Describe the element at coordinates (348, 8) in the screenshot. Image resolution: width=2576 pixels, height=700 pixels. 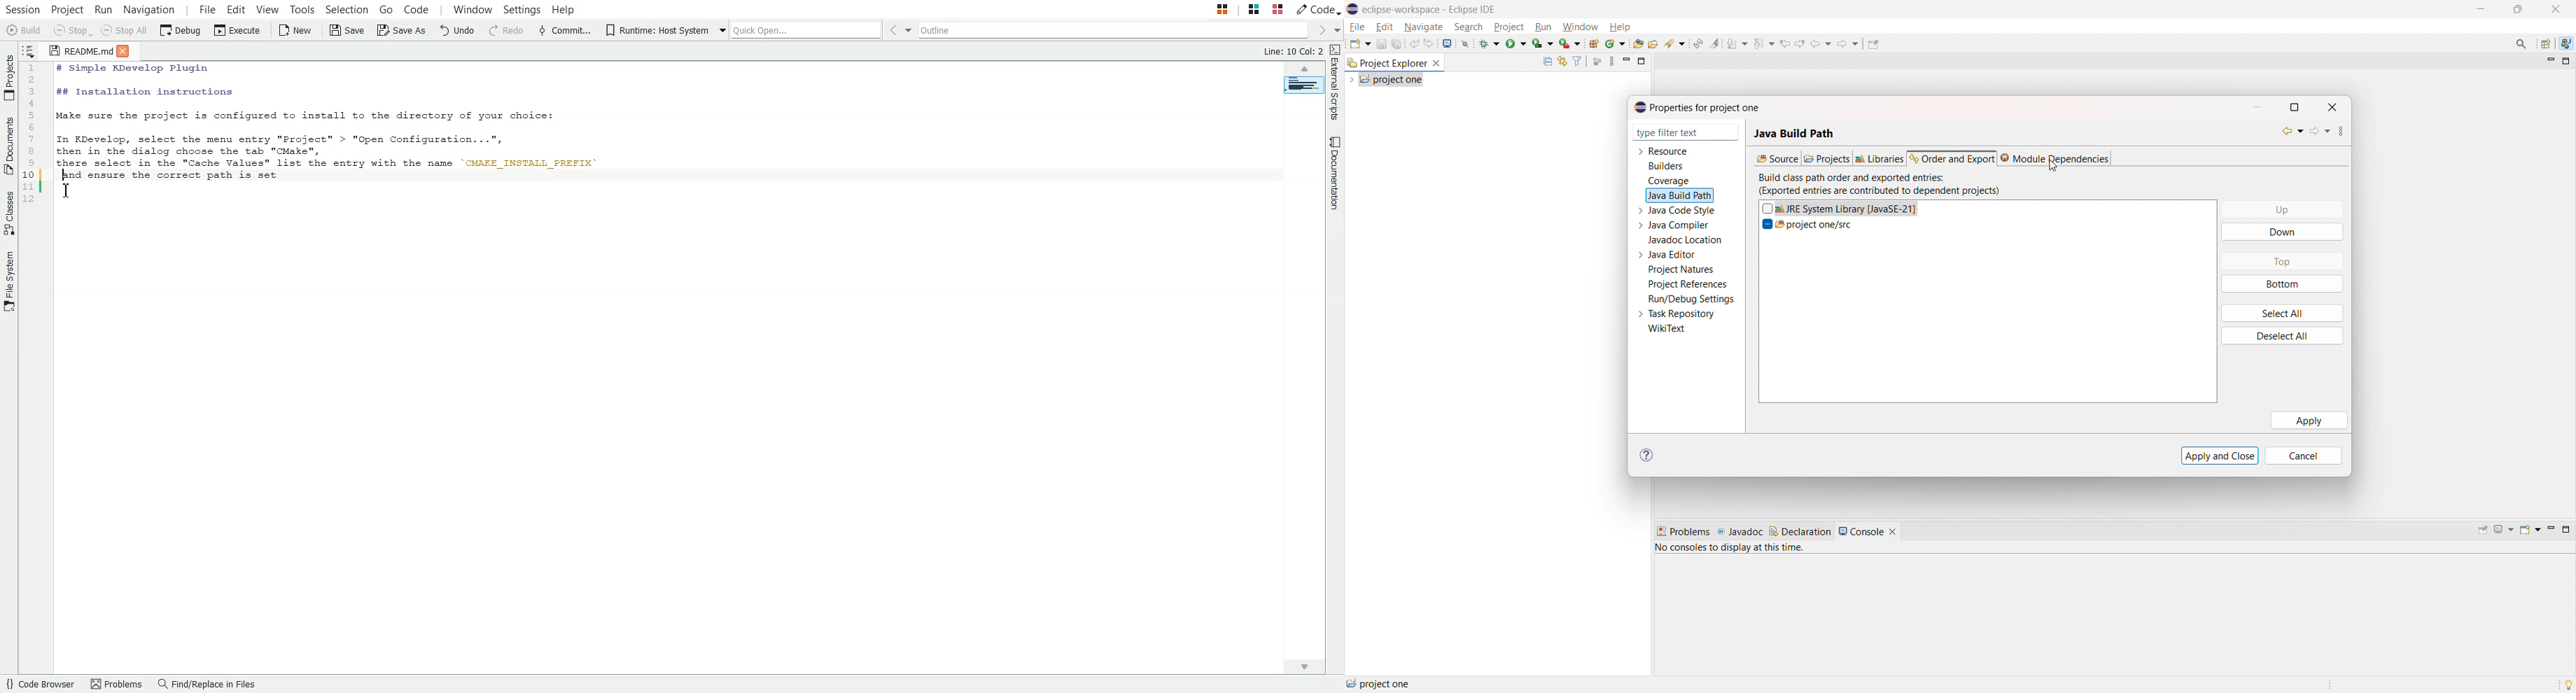
I see `Selection` at that location.